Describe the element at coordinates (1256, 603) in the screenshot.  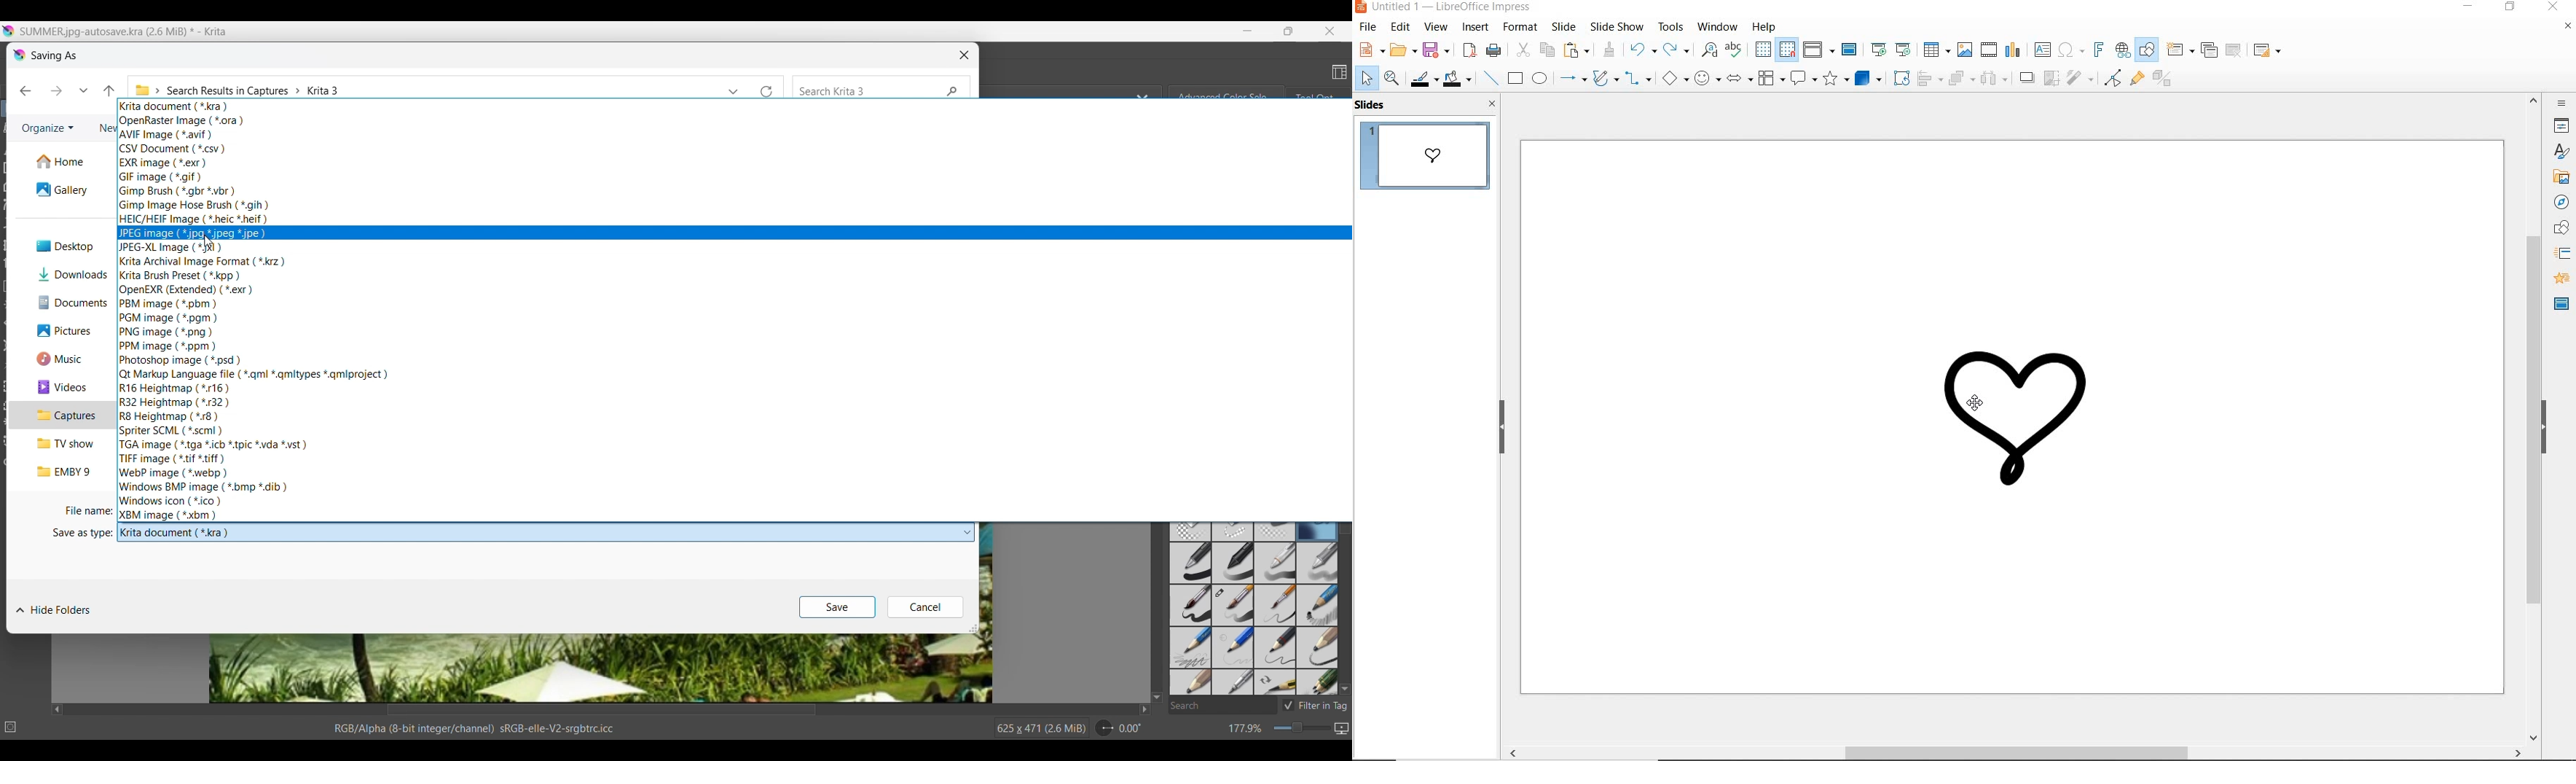
I see `Brush presets with current selection highlighted` at that location.